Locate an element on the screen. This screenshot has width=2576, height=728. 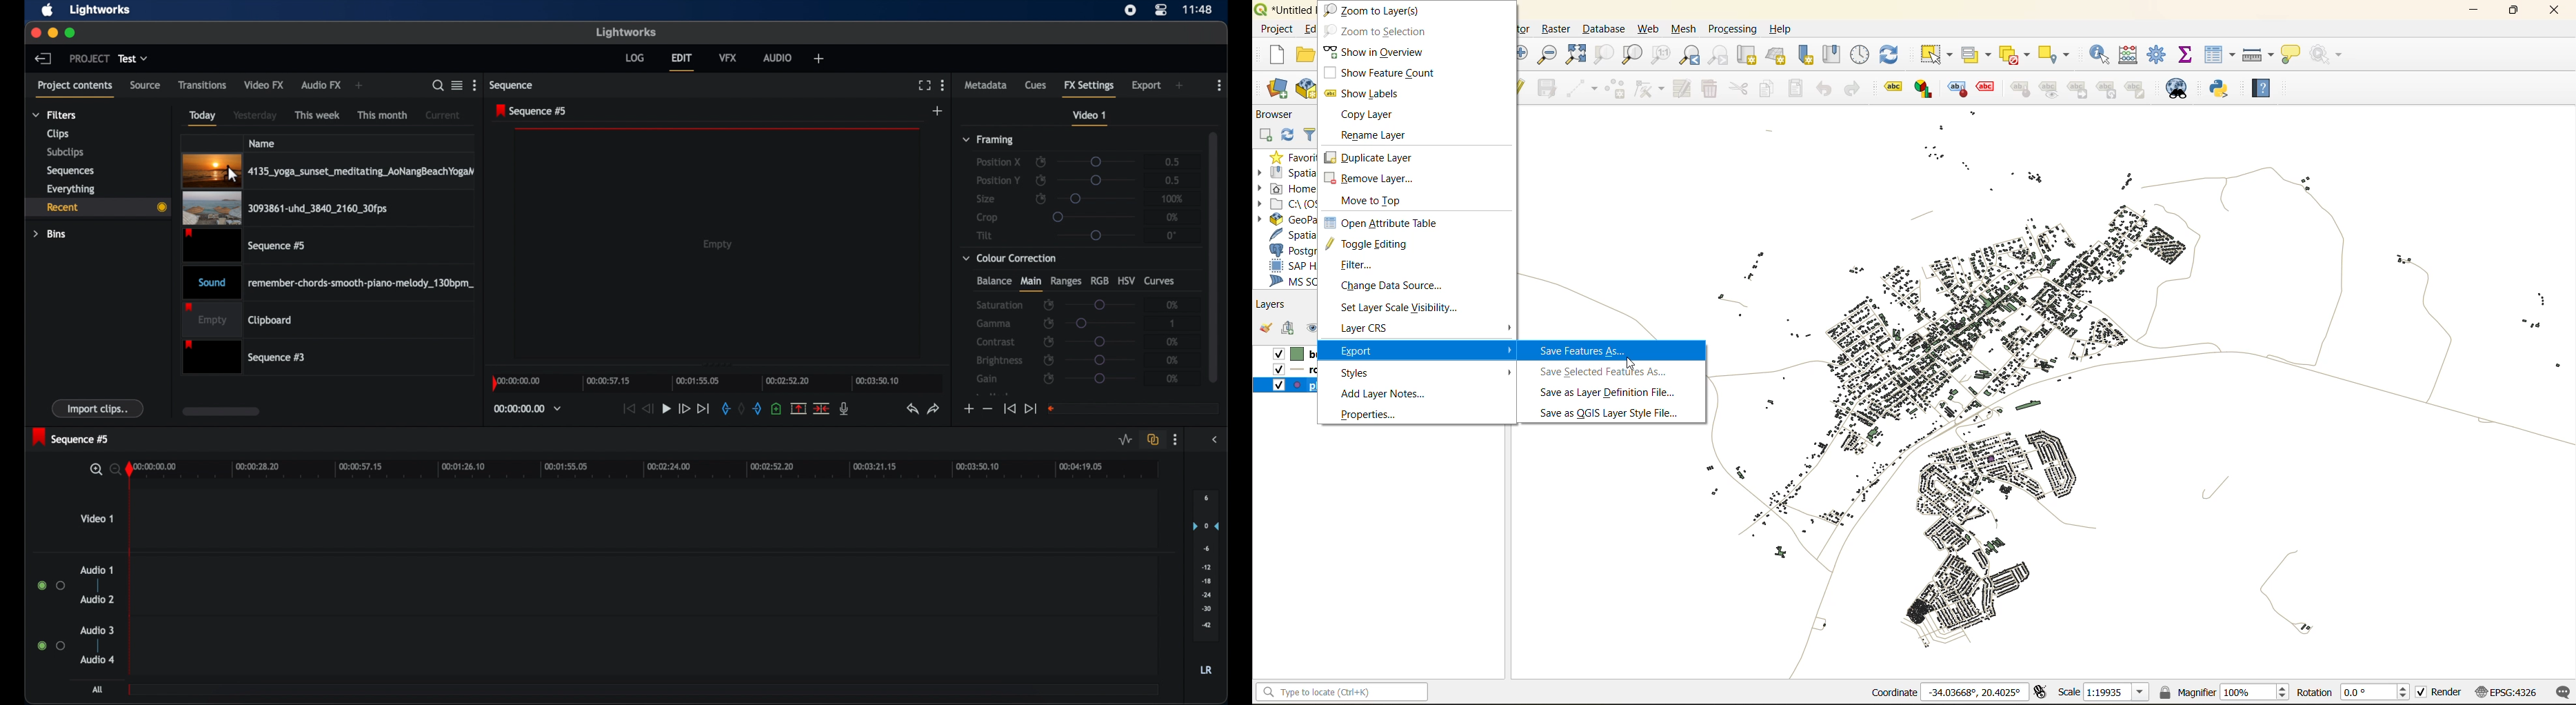
layer crs is located at coordinates (1376, 329).